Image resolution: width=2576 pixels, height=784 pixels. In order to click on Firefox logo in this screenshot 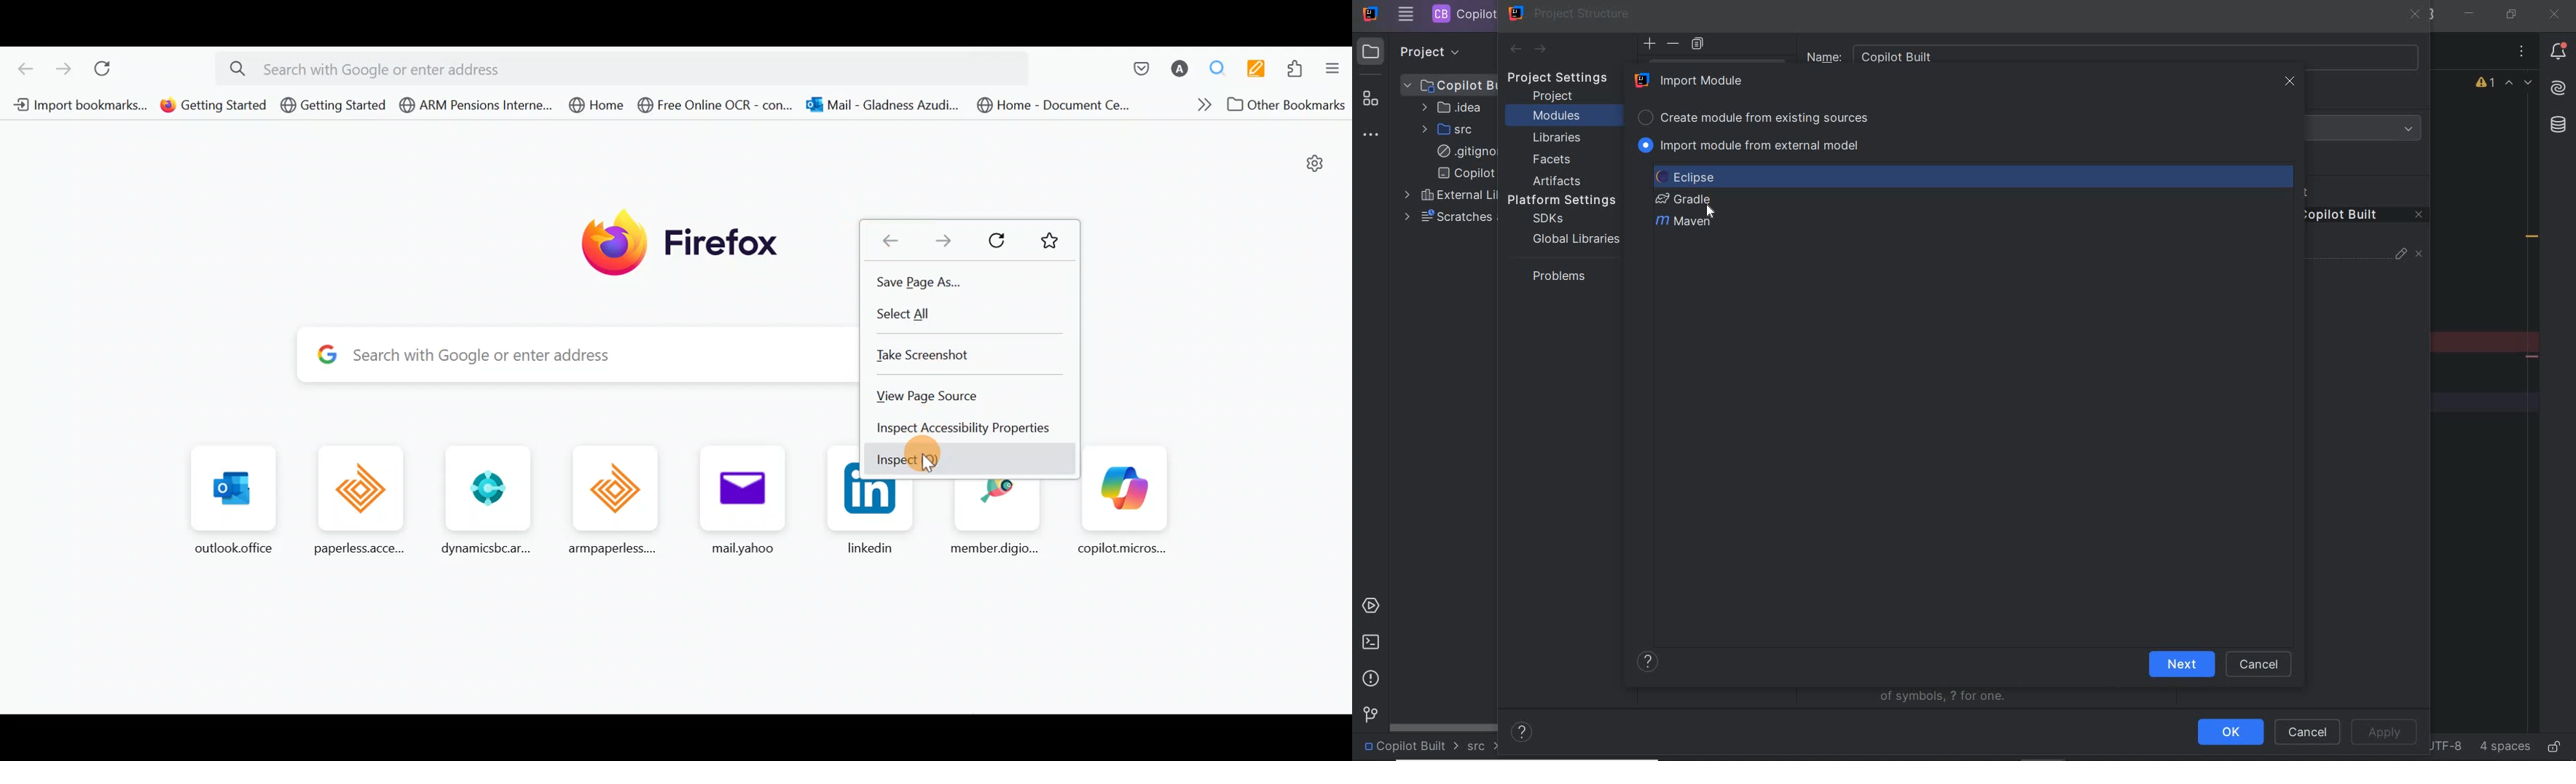, I will do `click(682, 238)`.